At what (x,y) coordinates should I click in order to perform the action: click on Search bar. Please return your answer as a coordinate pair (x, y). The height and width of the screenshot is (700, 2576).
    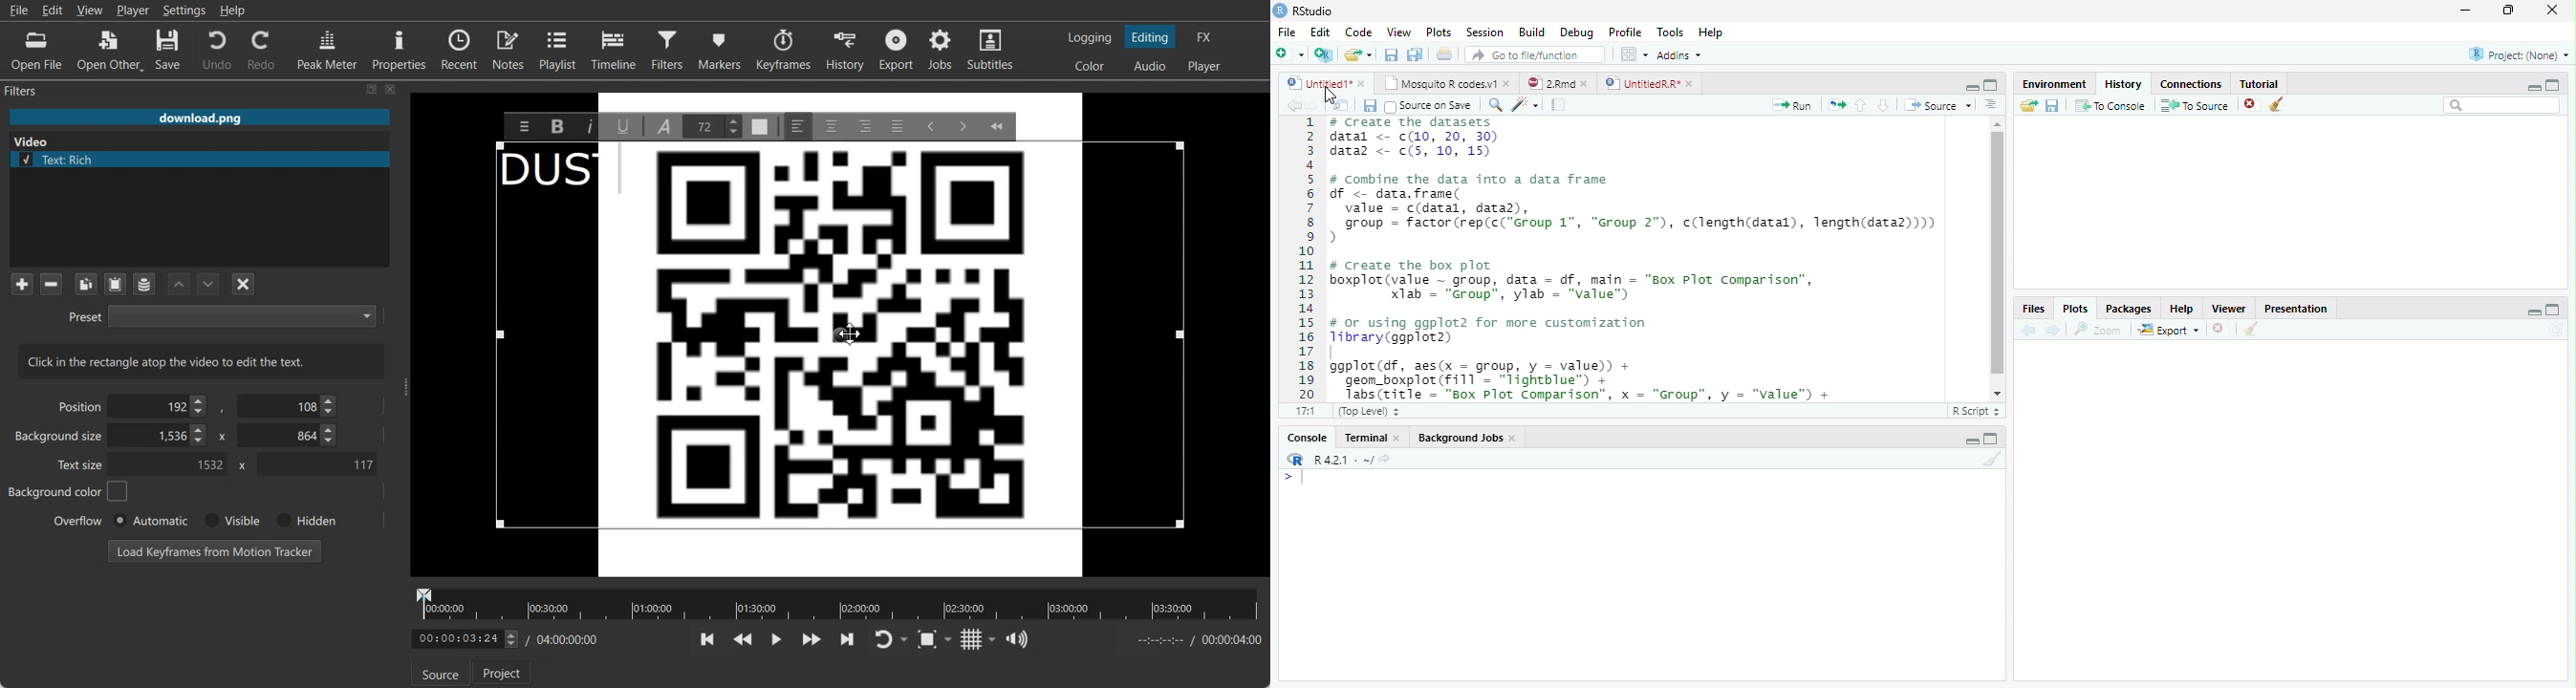
    Looking at the image, I should click on (2502, 106).